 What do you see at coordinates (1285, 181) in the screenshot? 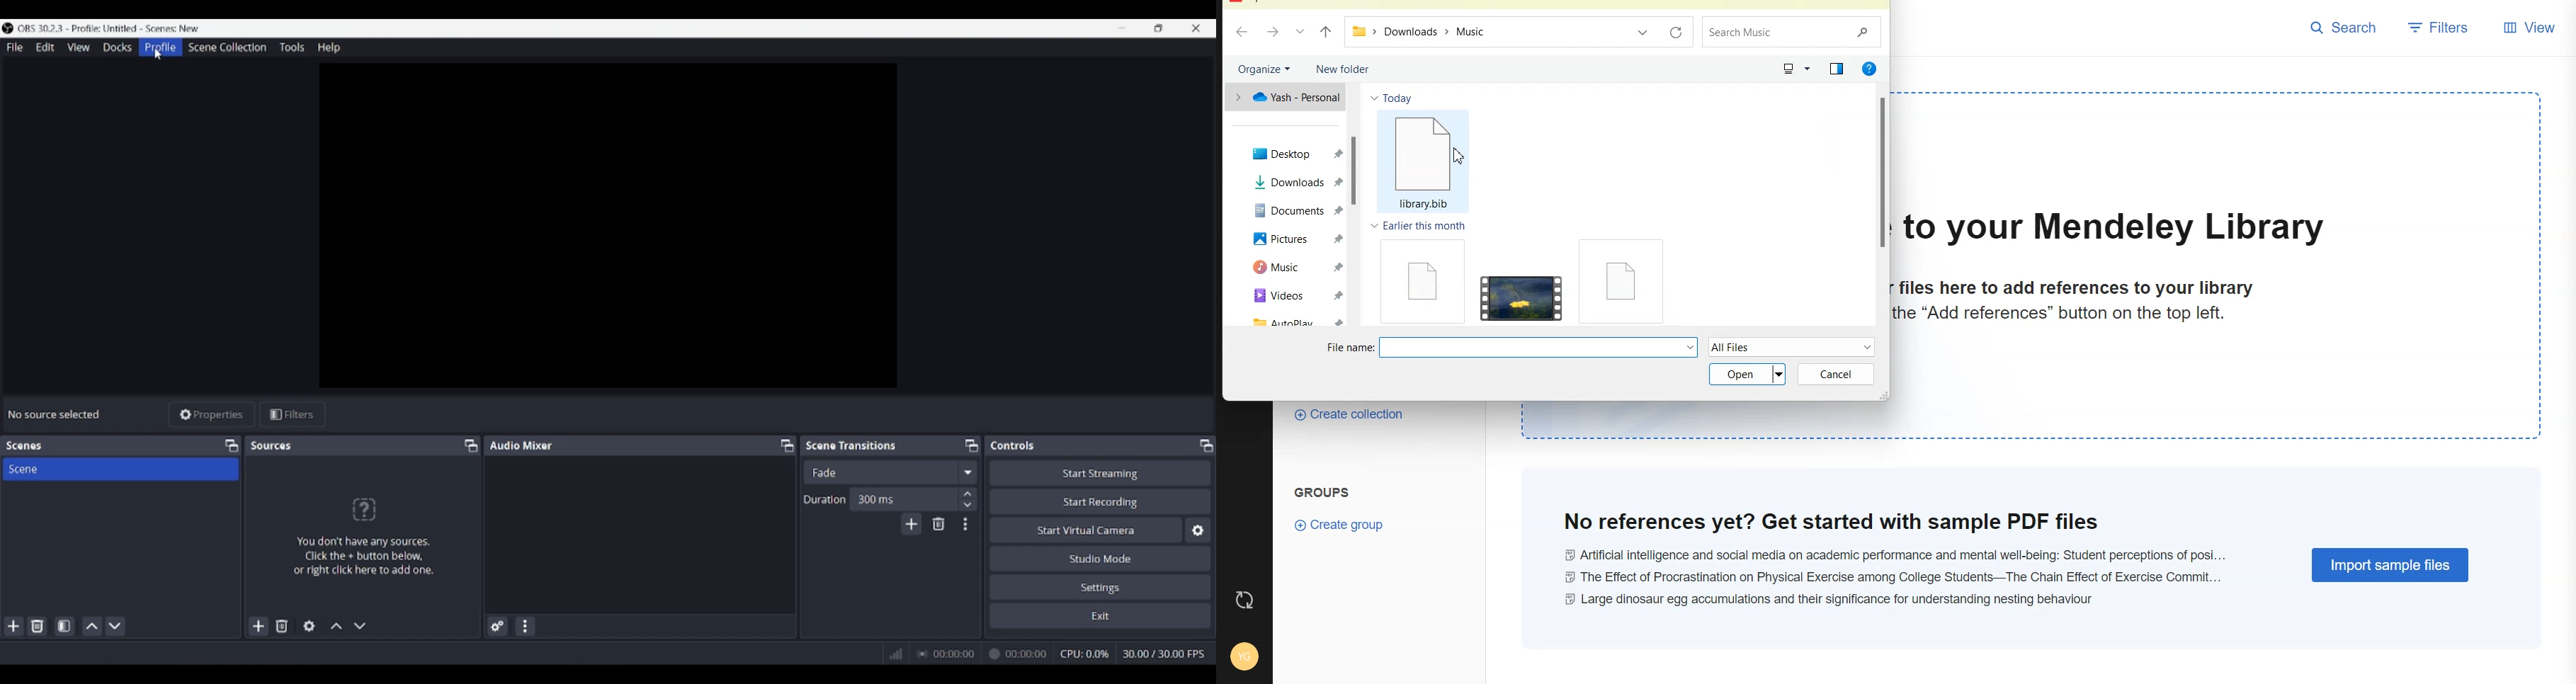
I see `Downloads` at bounding box center [1285, 181].